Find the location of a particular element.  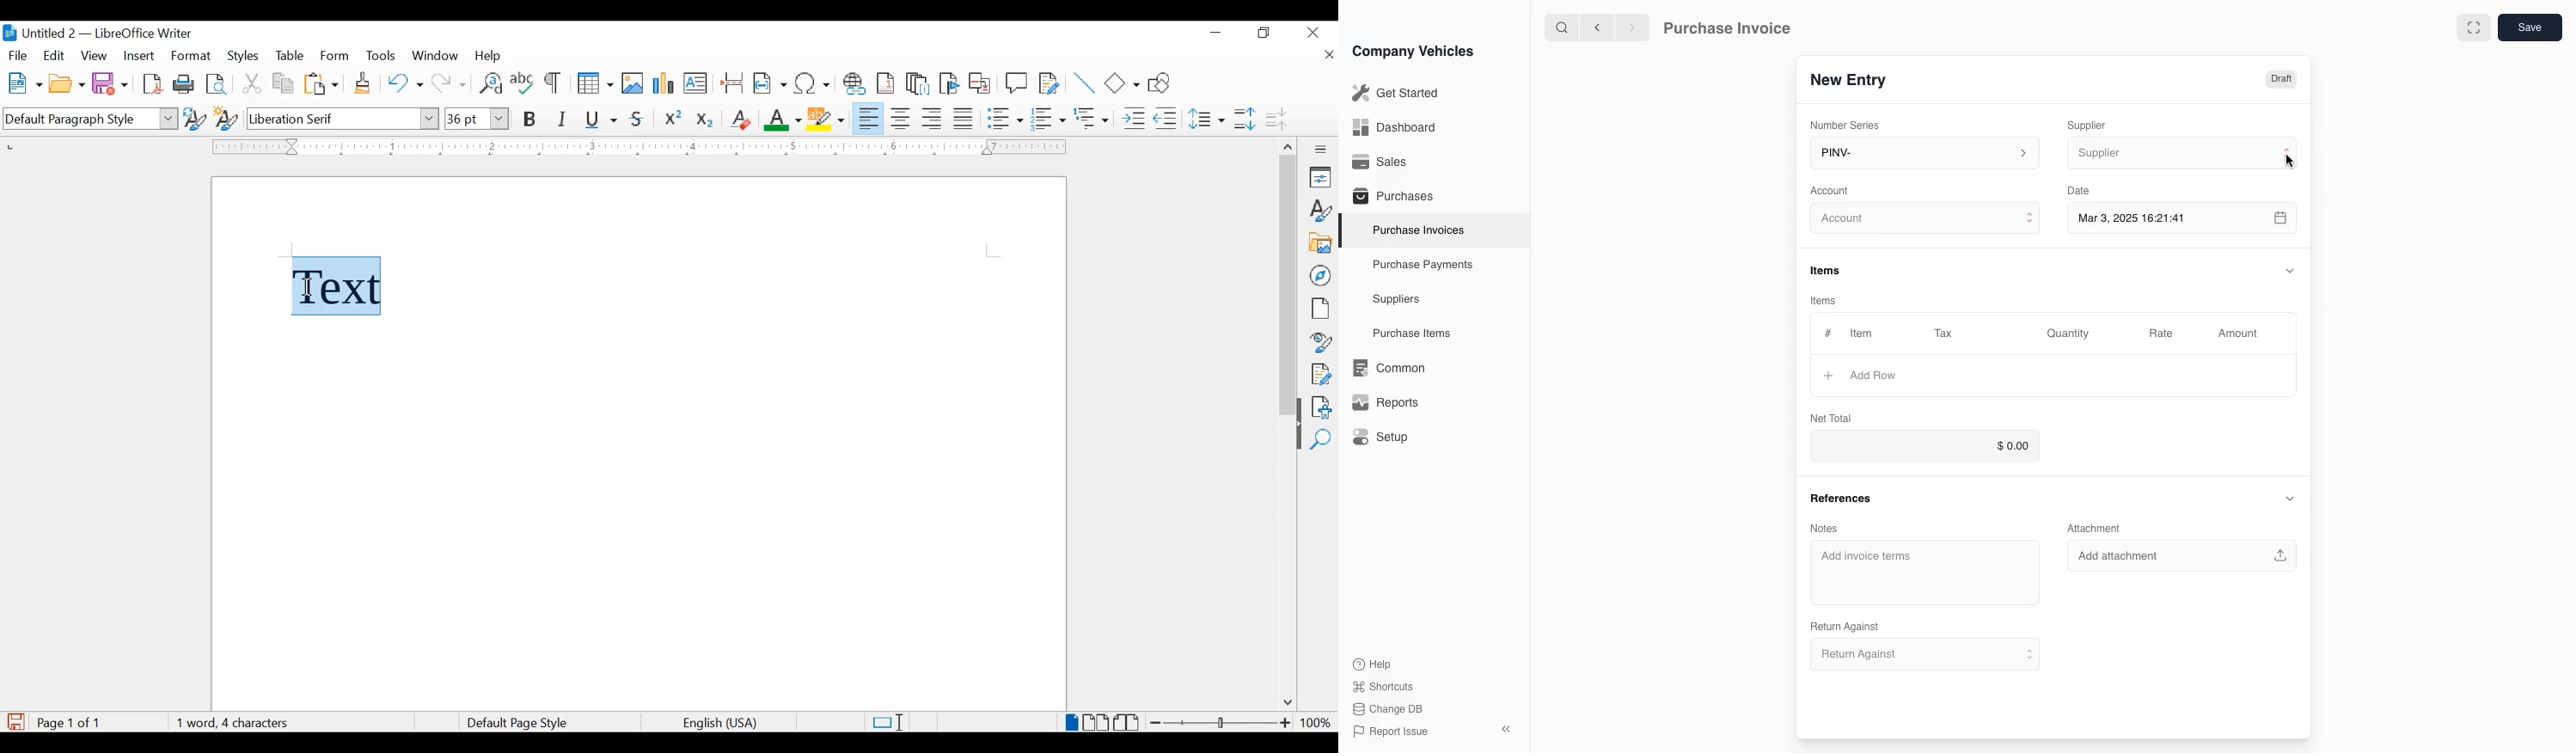

References is located at coordinates (1840, 500).